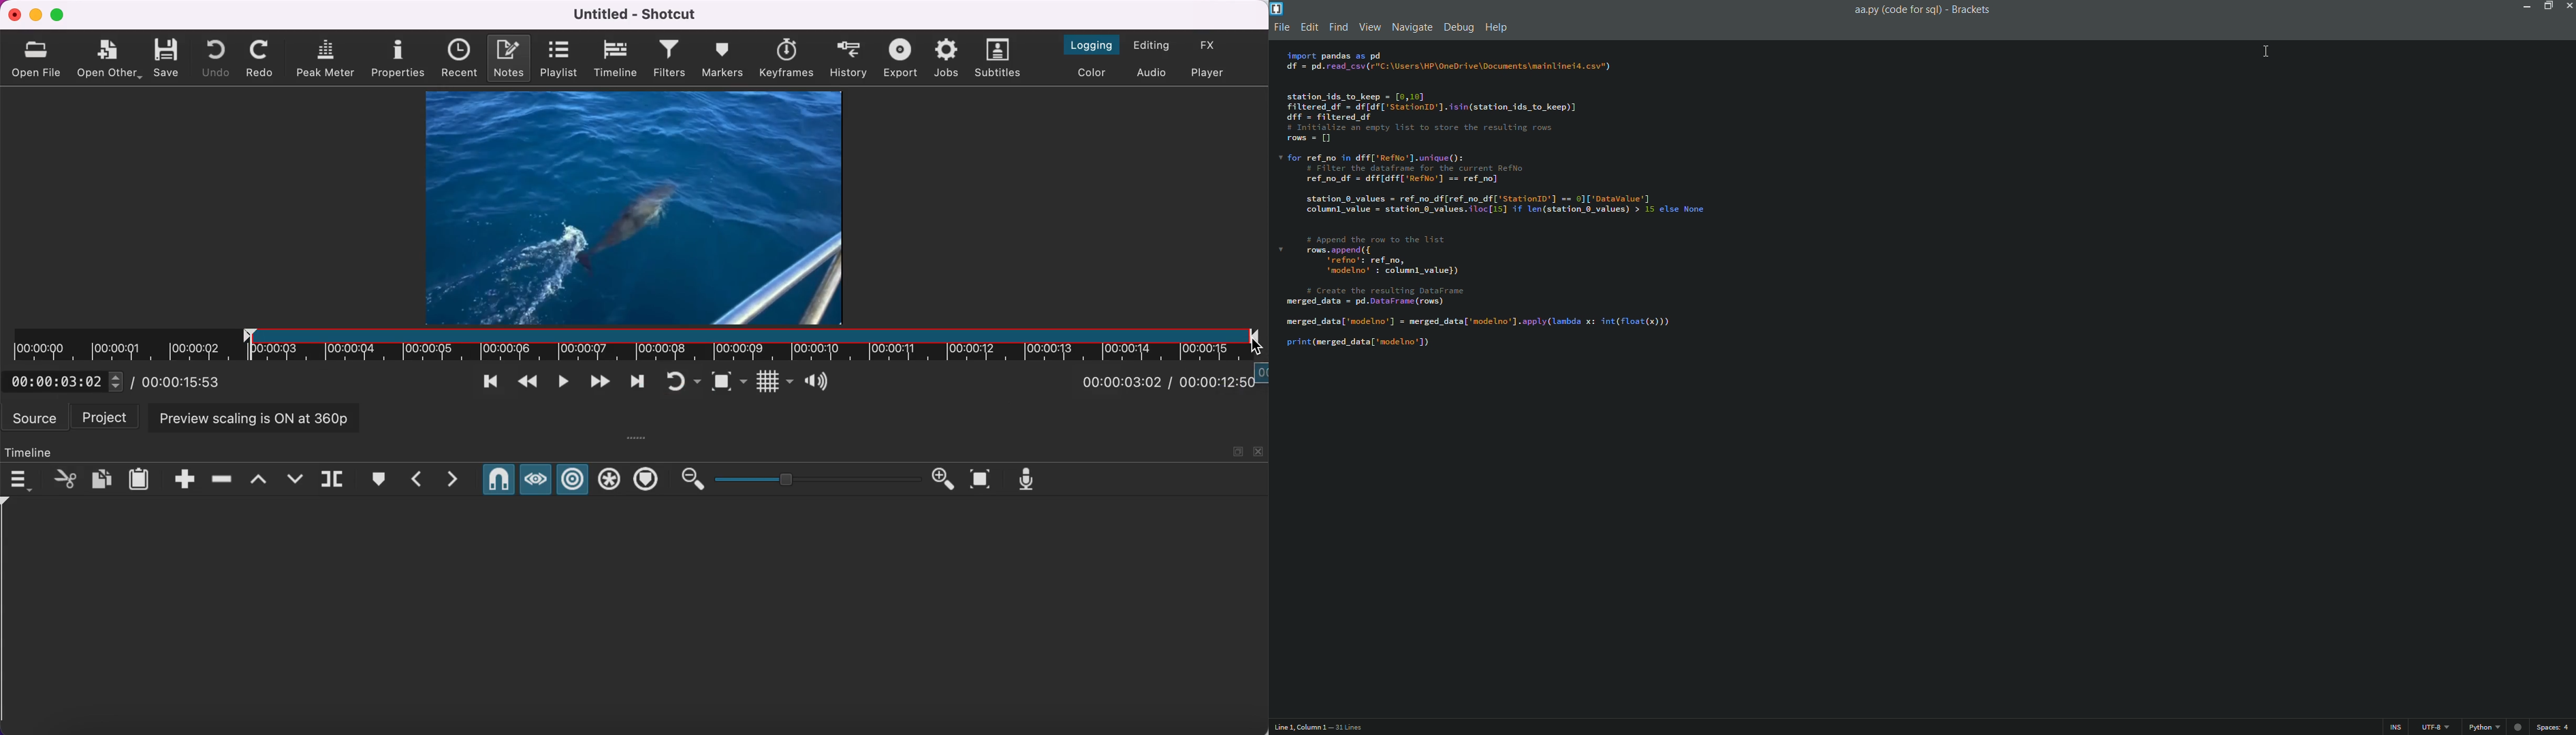 This screenshot has height=756, width=2576. I want to click on record audio, so click(1031, 480).